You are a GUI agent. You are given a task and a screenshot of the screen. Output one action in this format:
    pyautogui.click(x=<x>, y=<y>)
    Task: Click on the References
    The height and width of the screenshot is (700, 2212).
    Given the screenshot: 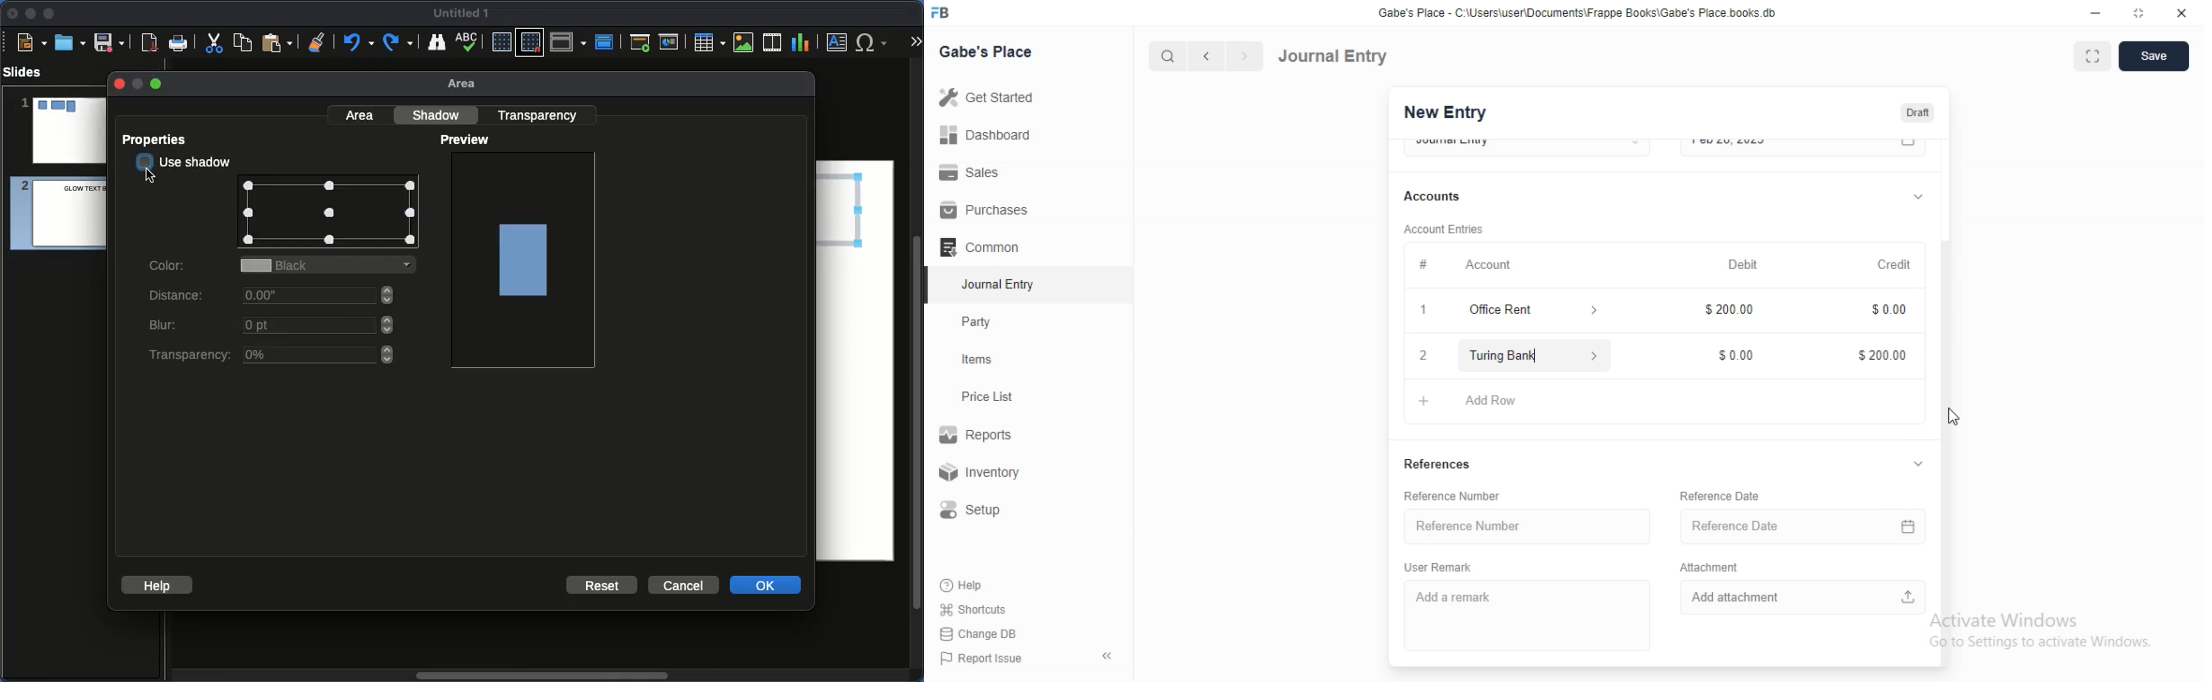 What is the action you would take?
    pyautogui.click(x=1437, y=463)
    